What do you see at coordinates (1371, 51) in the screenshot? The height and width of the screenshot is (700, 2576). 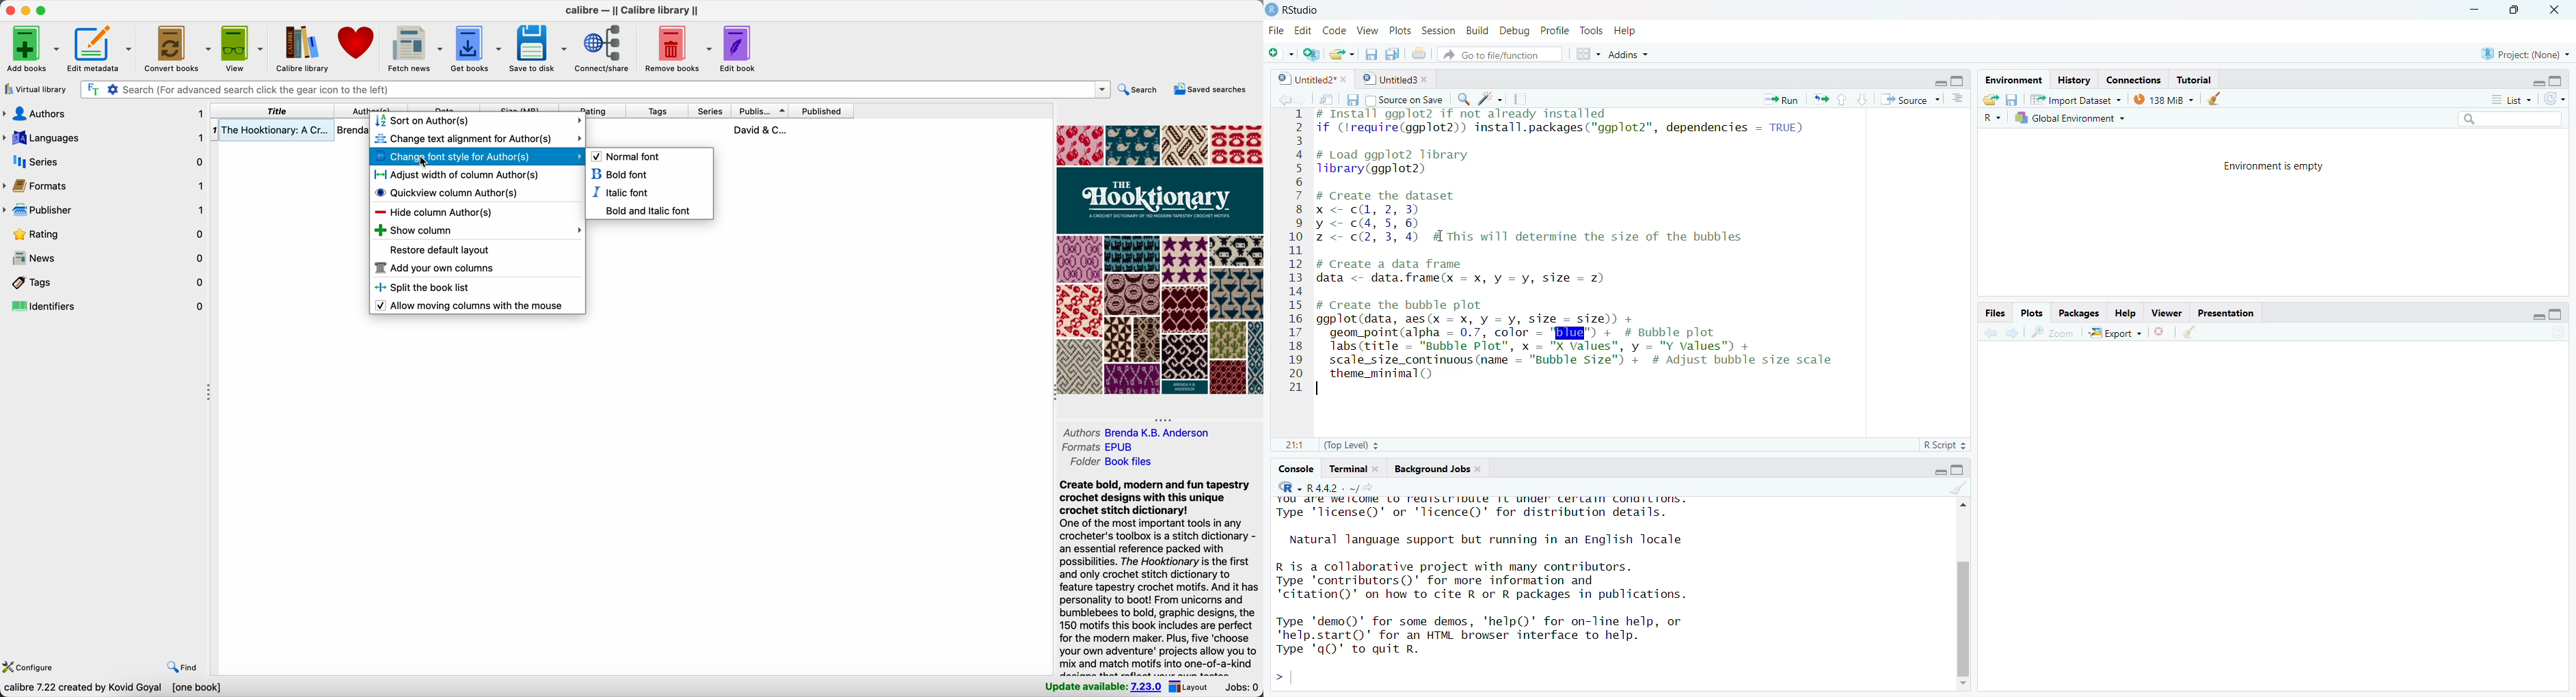 I see `save all documents` at bounding box center [1371, 51].